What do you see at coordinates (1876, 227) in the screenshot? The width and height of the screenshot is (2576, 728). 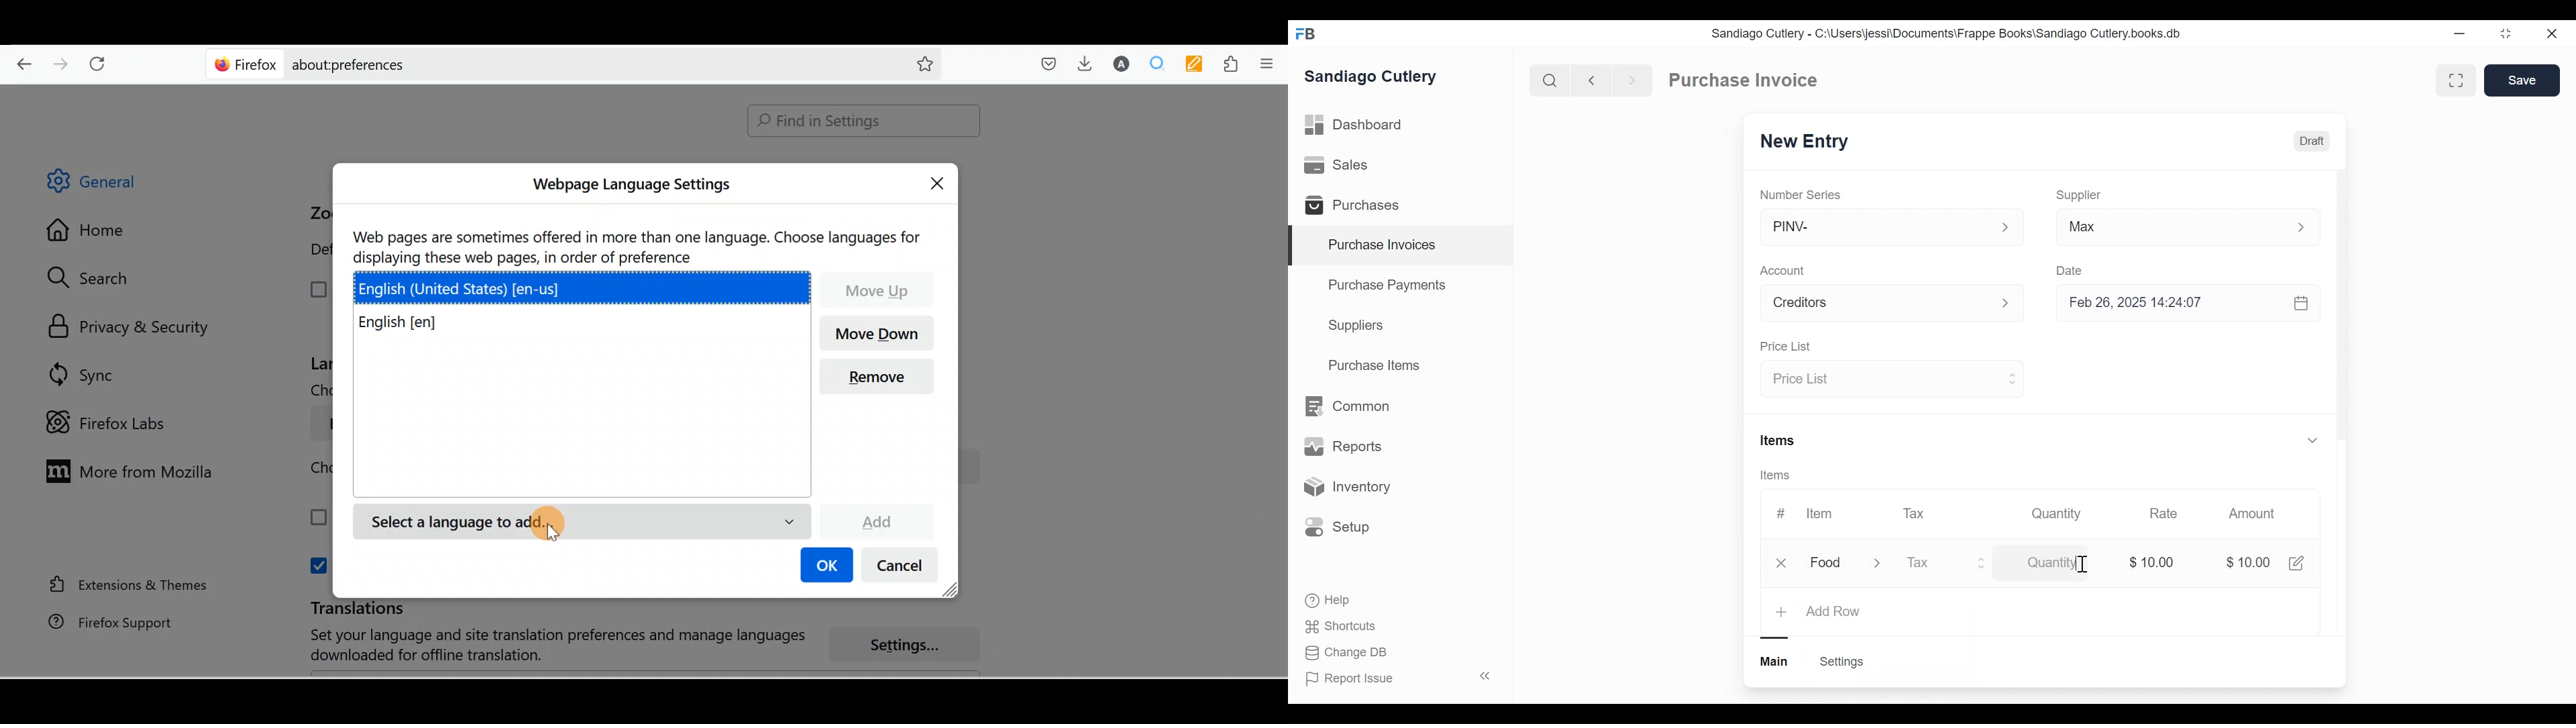 I see `PINV-` at bounding box center [1876, 227].